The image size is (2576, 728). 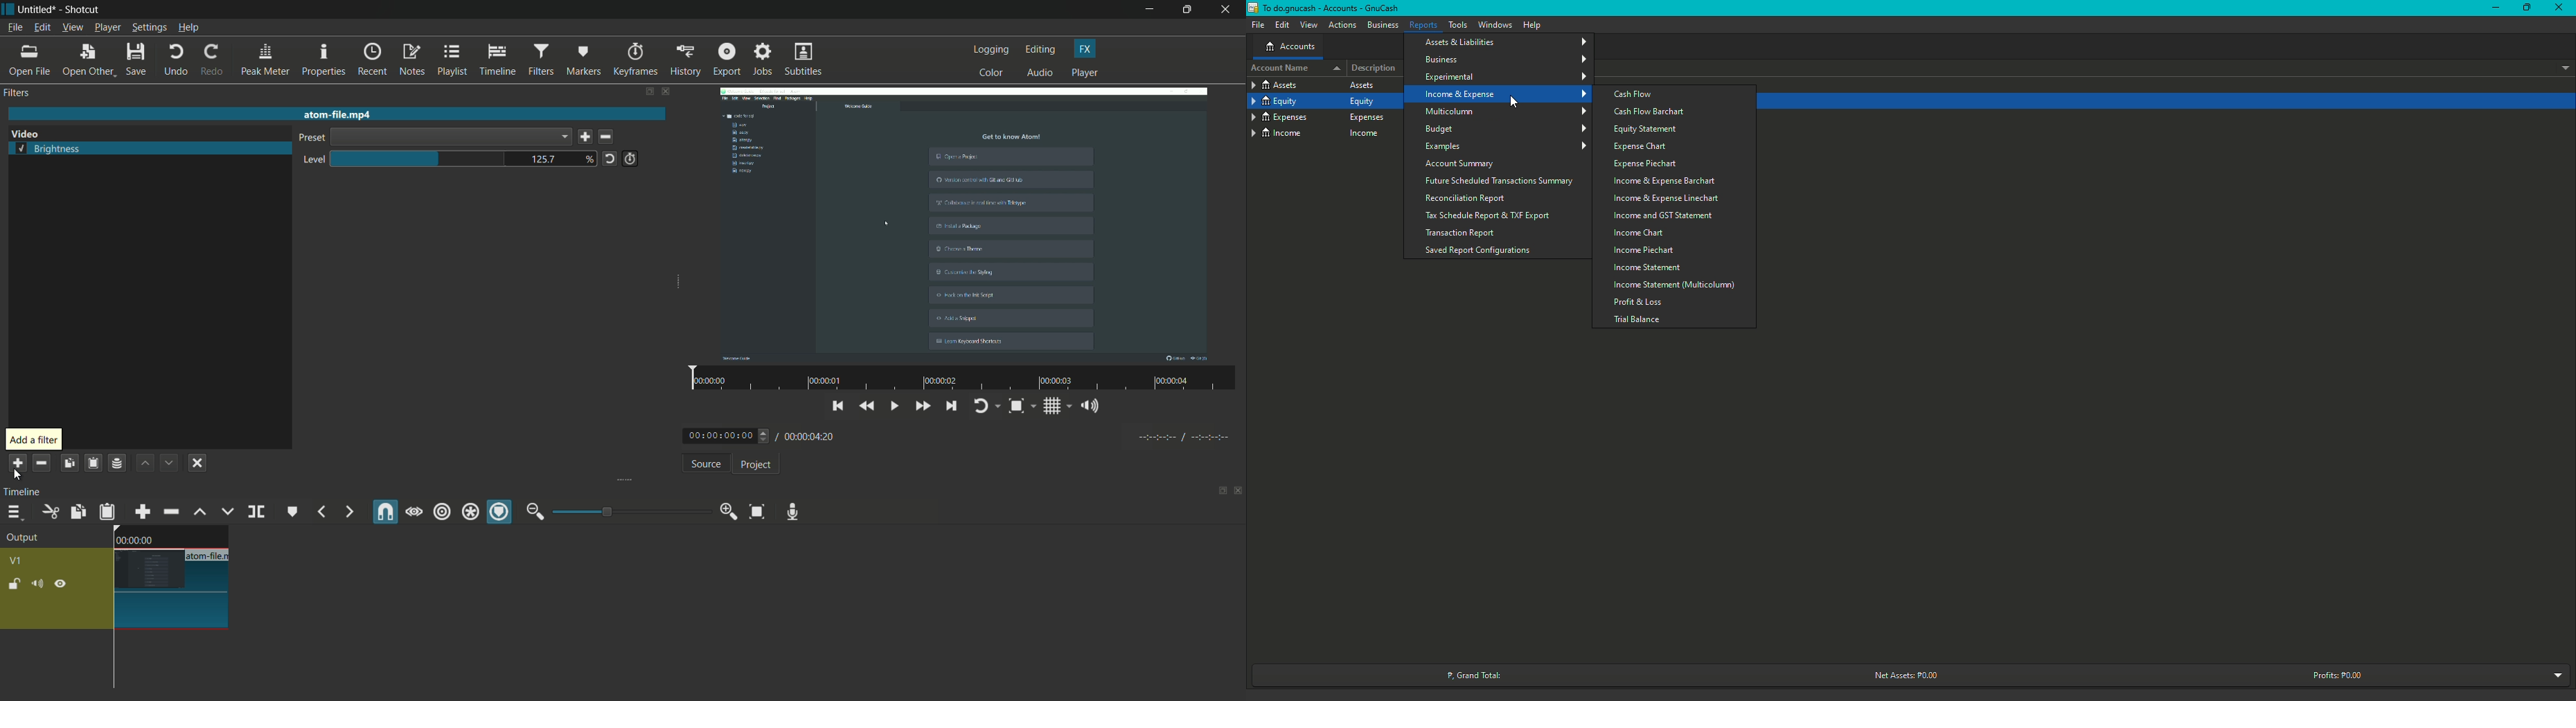 What do you see at coordinates (1238, 492) in the screenshot?
I see `close panel` at bounding box center [1238, 492].